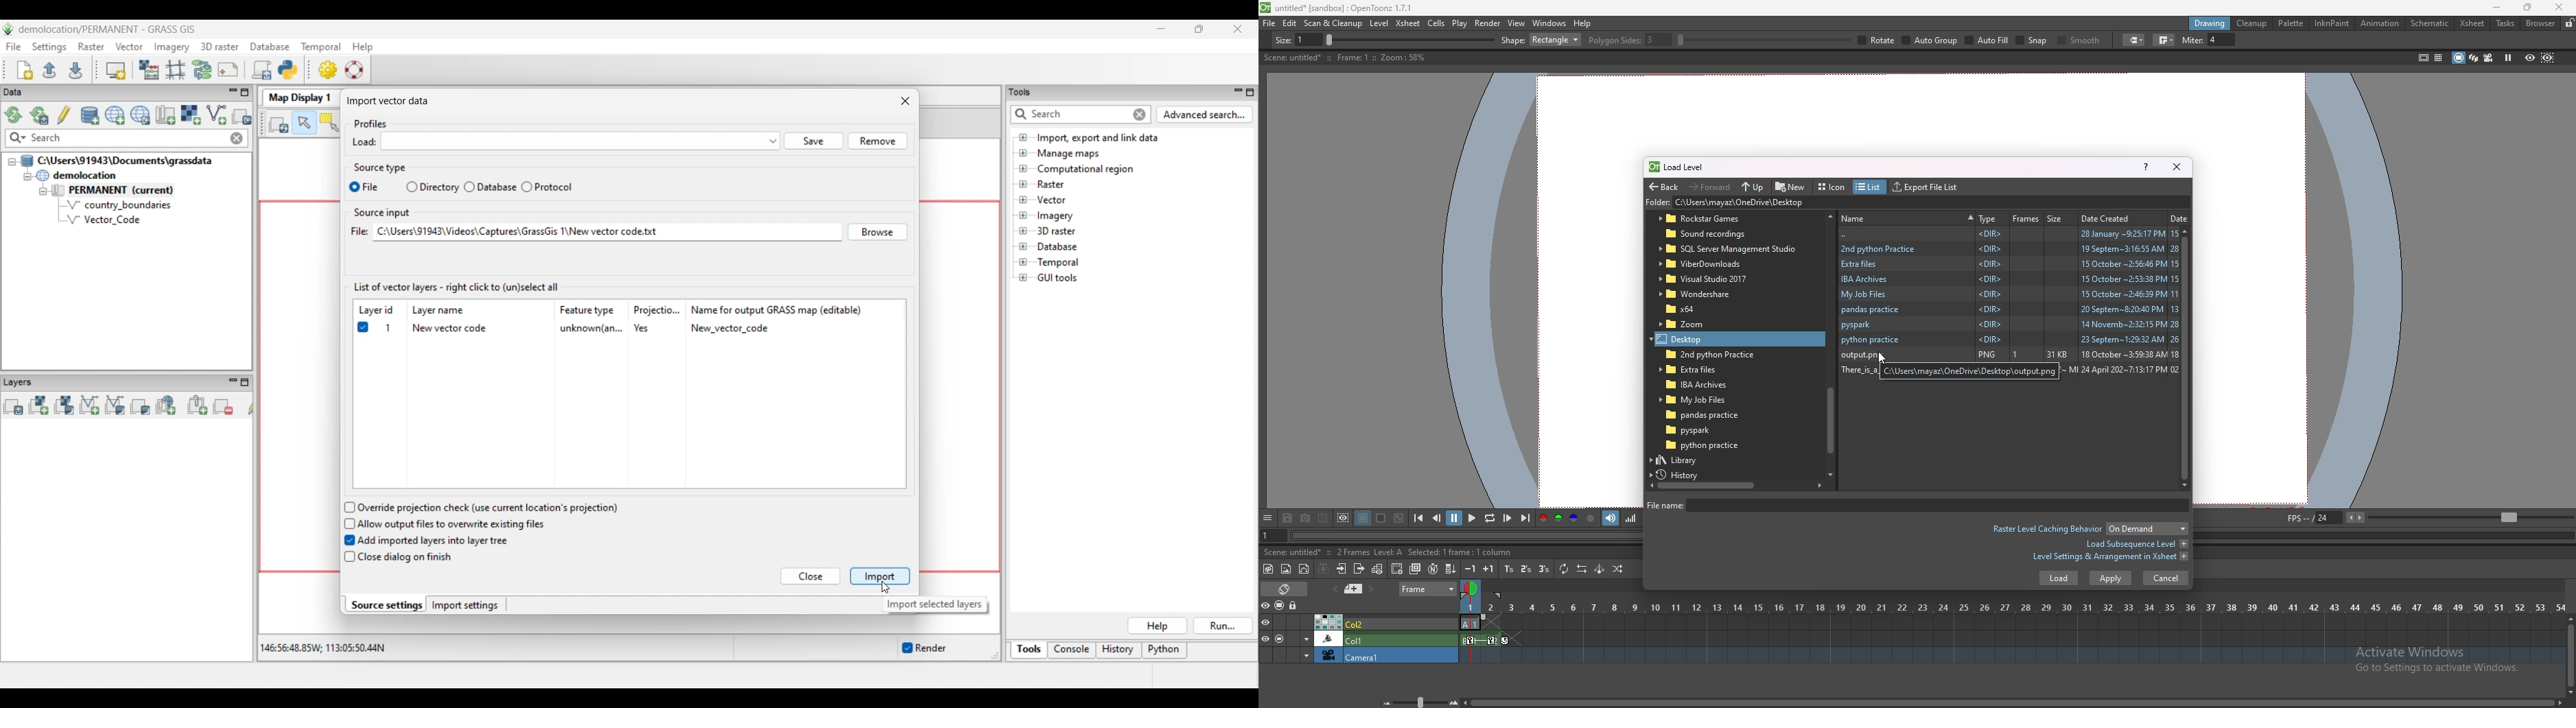 The height and width of the screenshot is (728, 2576). Describe the element at coordinates (1558, 519) in the screenshot. I see `green channel` at that location.